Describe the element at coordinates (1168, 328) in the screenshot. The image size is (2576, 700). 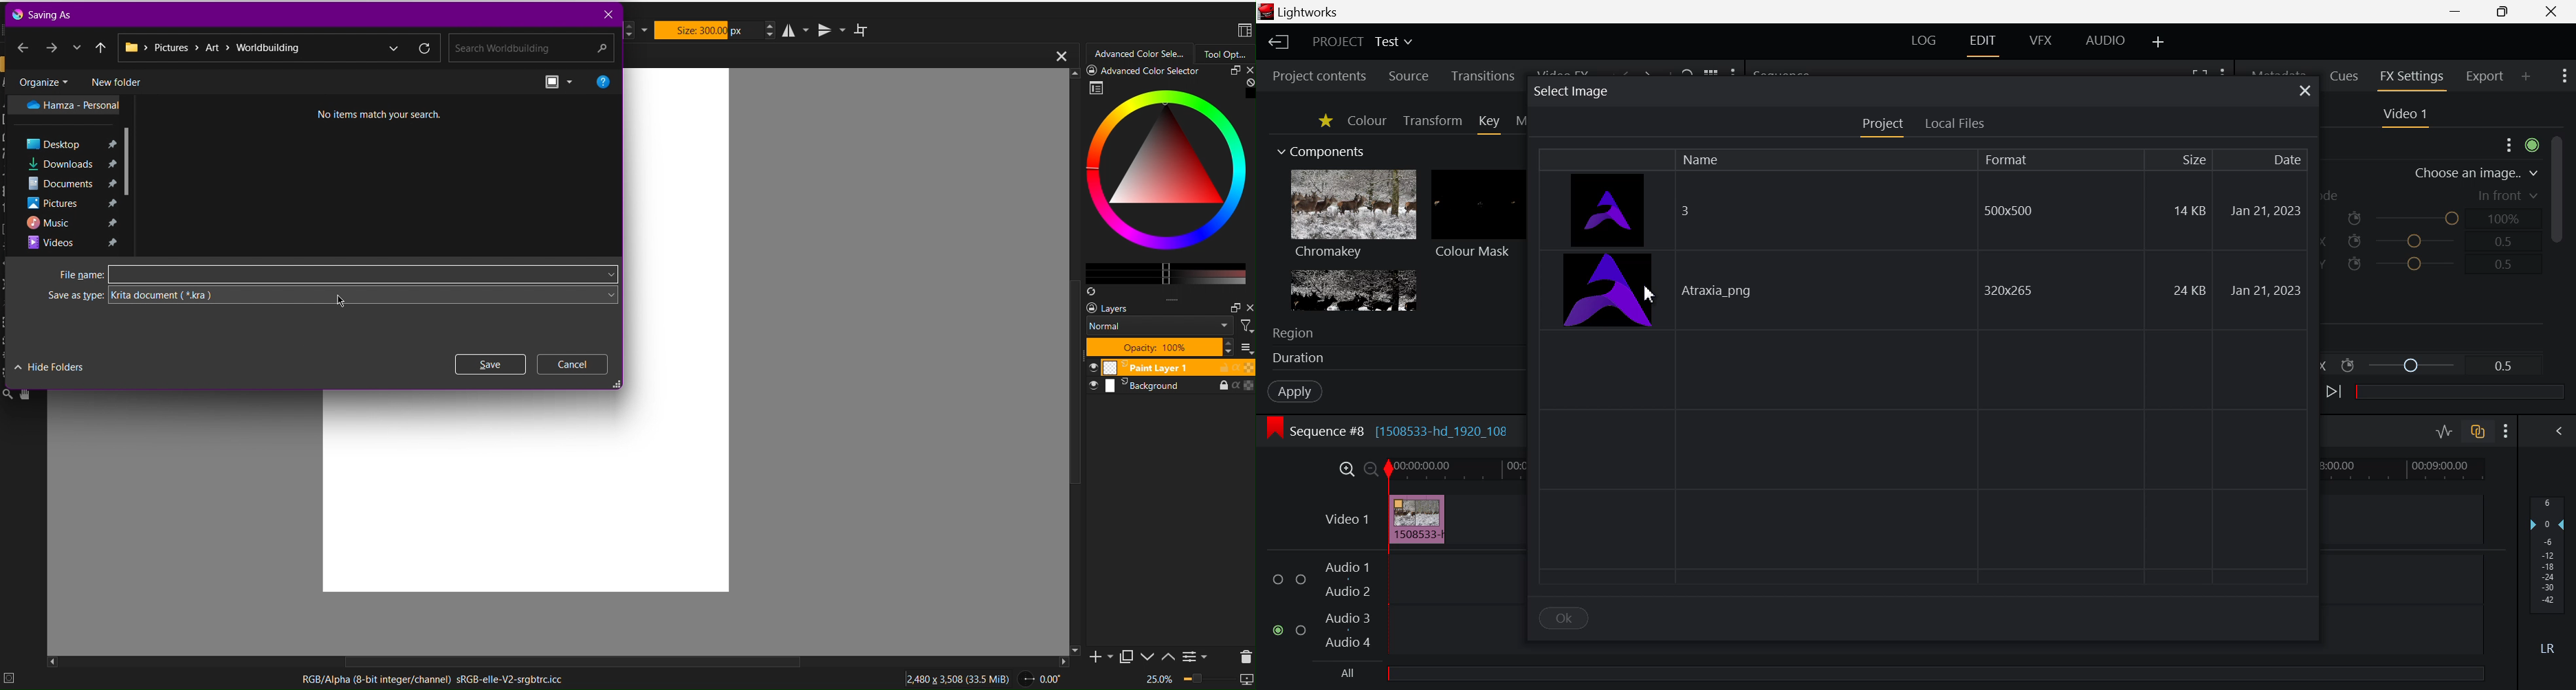
I see `Layer Settings` at that location.